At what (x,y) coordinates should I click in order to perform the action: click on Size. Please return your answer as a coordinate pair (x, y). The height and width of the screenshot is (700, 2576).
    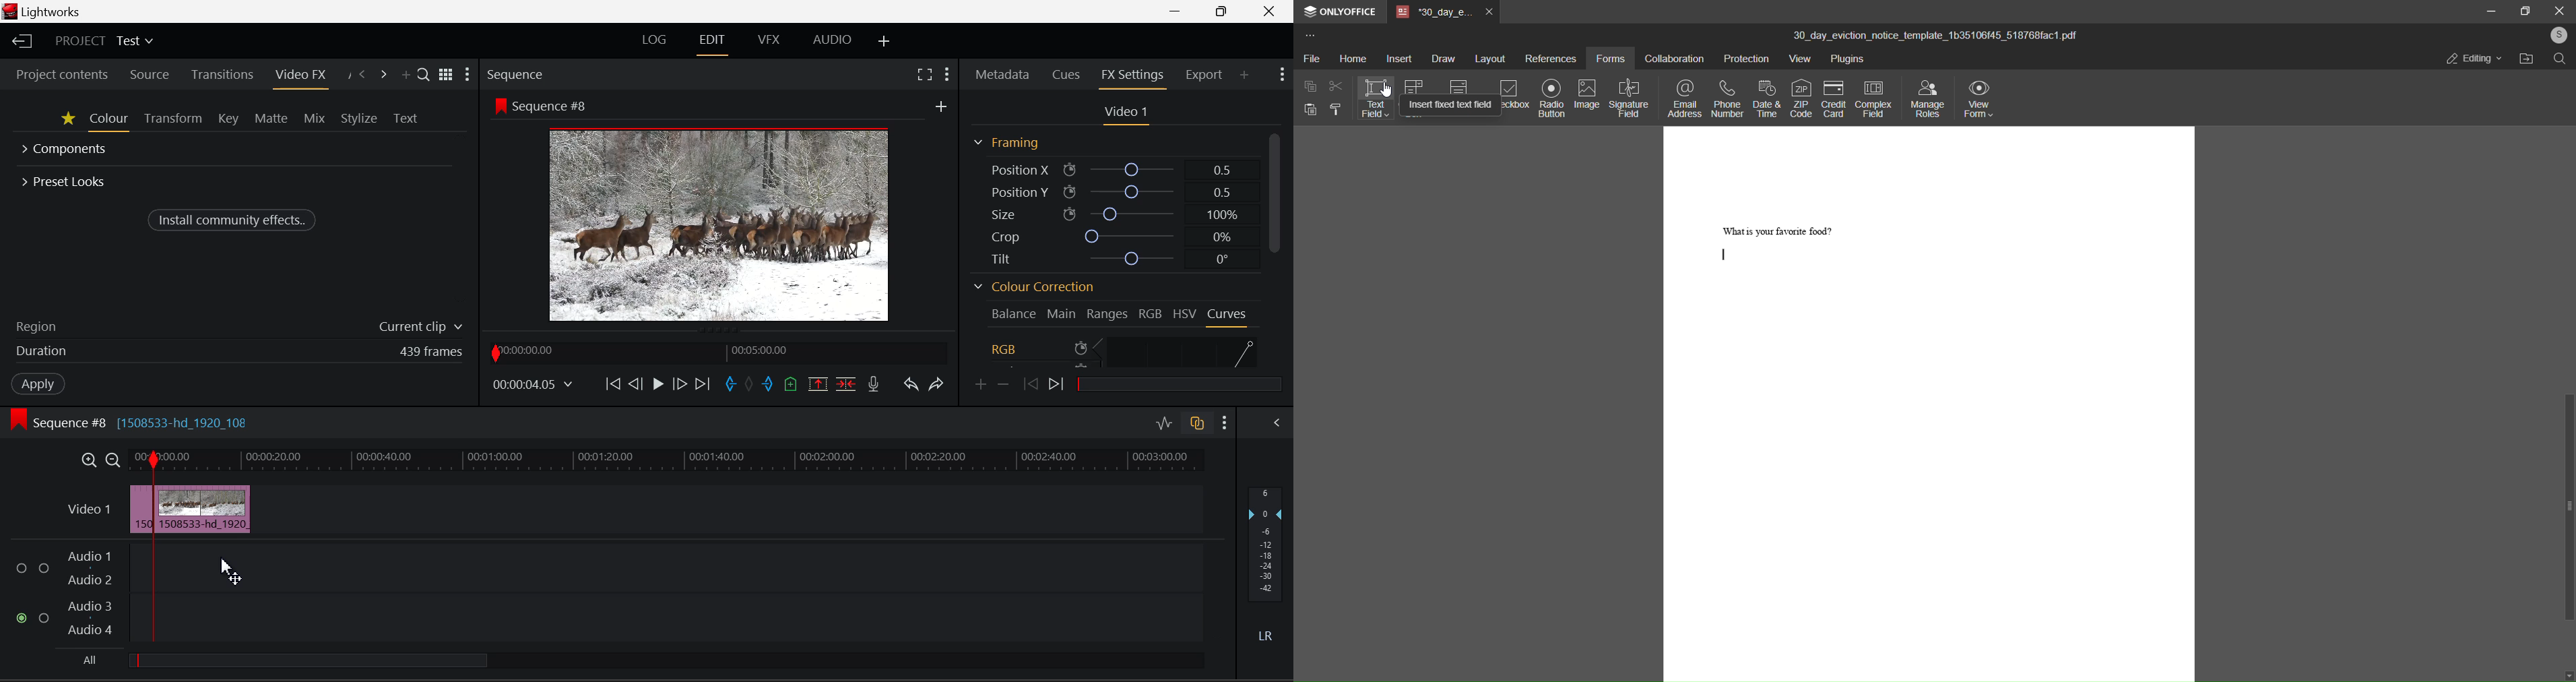
    Looking at the image, I should click on (1111, 214).